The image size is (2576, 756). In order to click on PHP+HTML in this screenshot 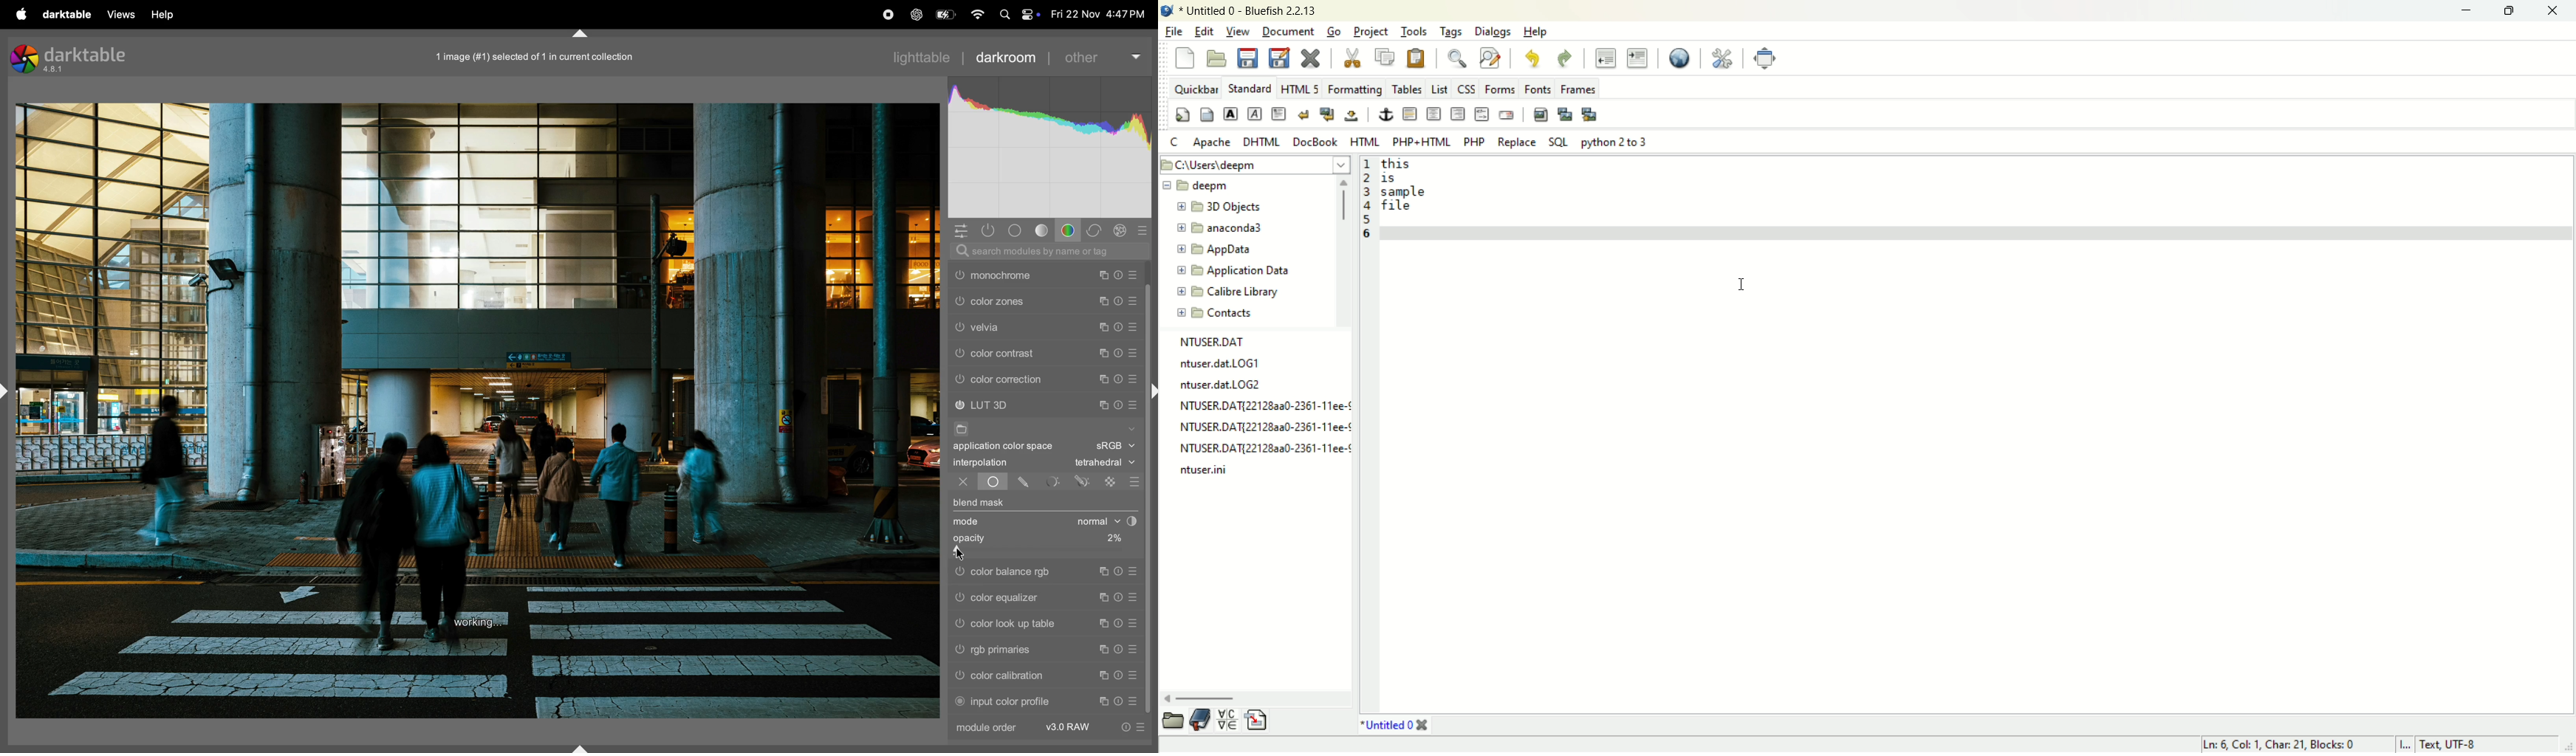, I will do `click(1419, 142)`.